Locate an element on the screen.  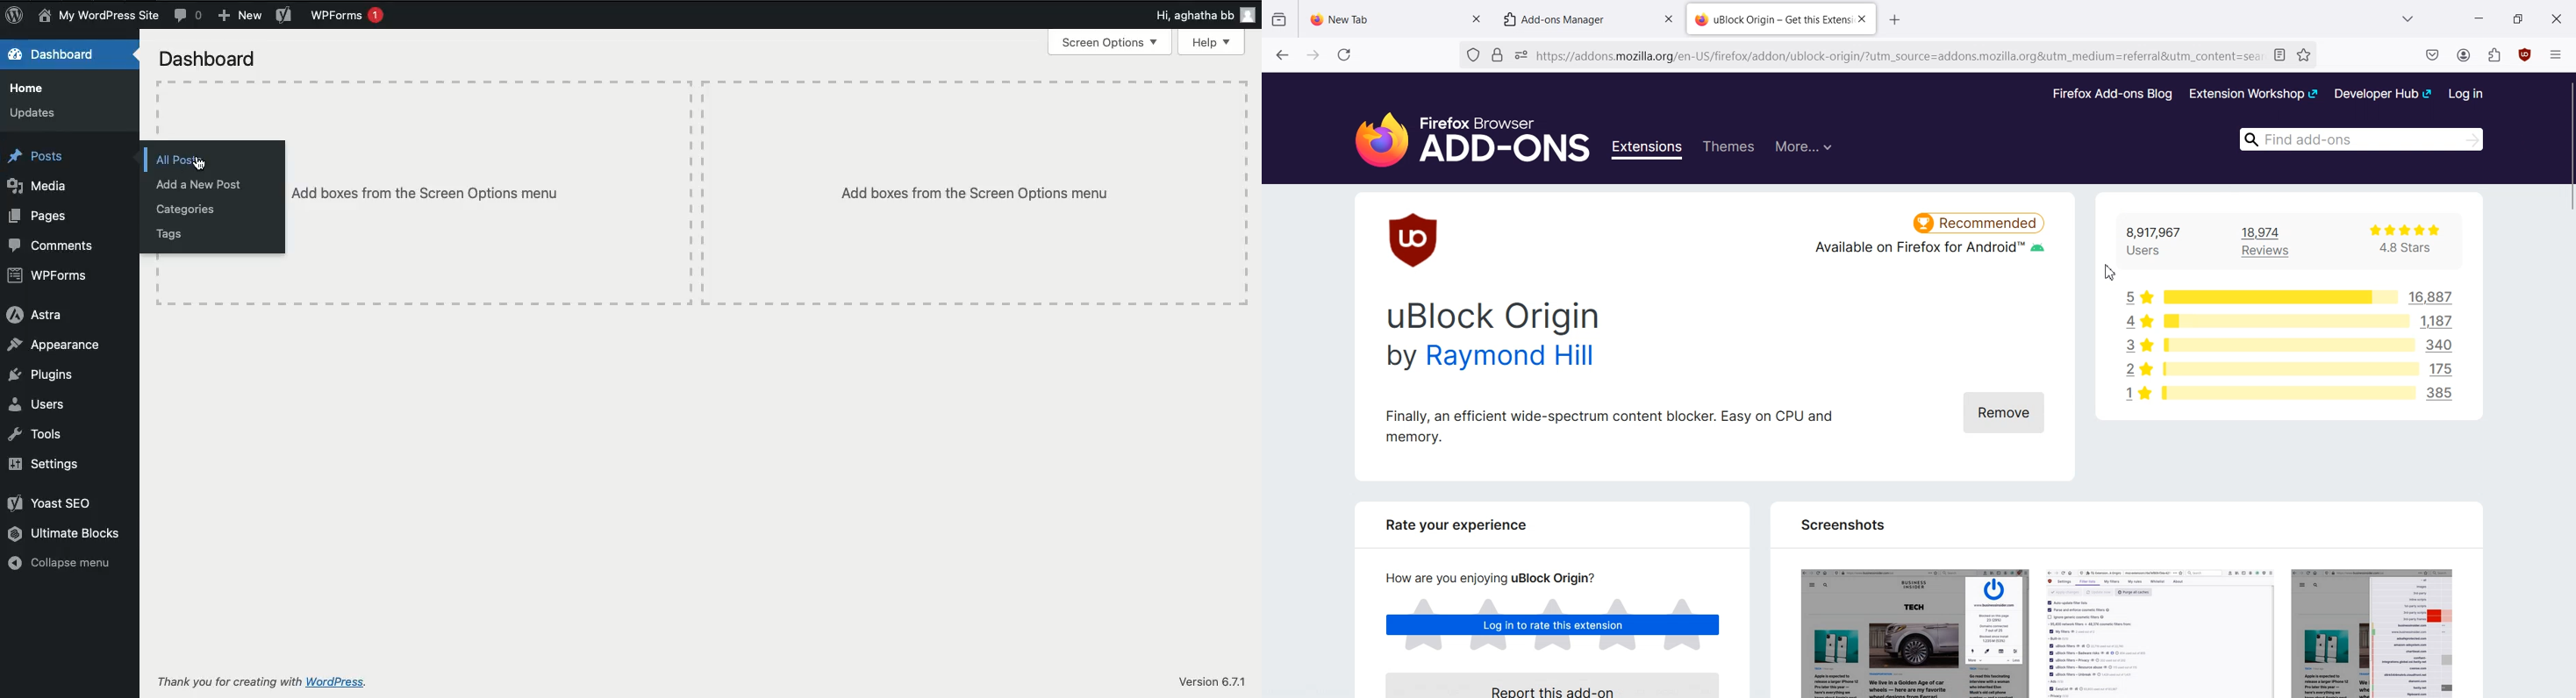
Screen options is located at coordinates (1109, 43).